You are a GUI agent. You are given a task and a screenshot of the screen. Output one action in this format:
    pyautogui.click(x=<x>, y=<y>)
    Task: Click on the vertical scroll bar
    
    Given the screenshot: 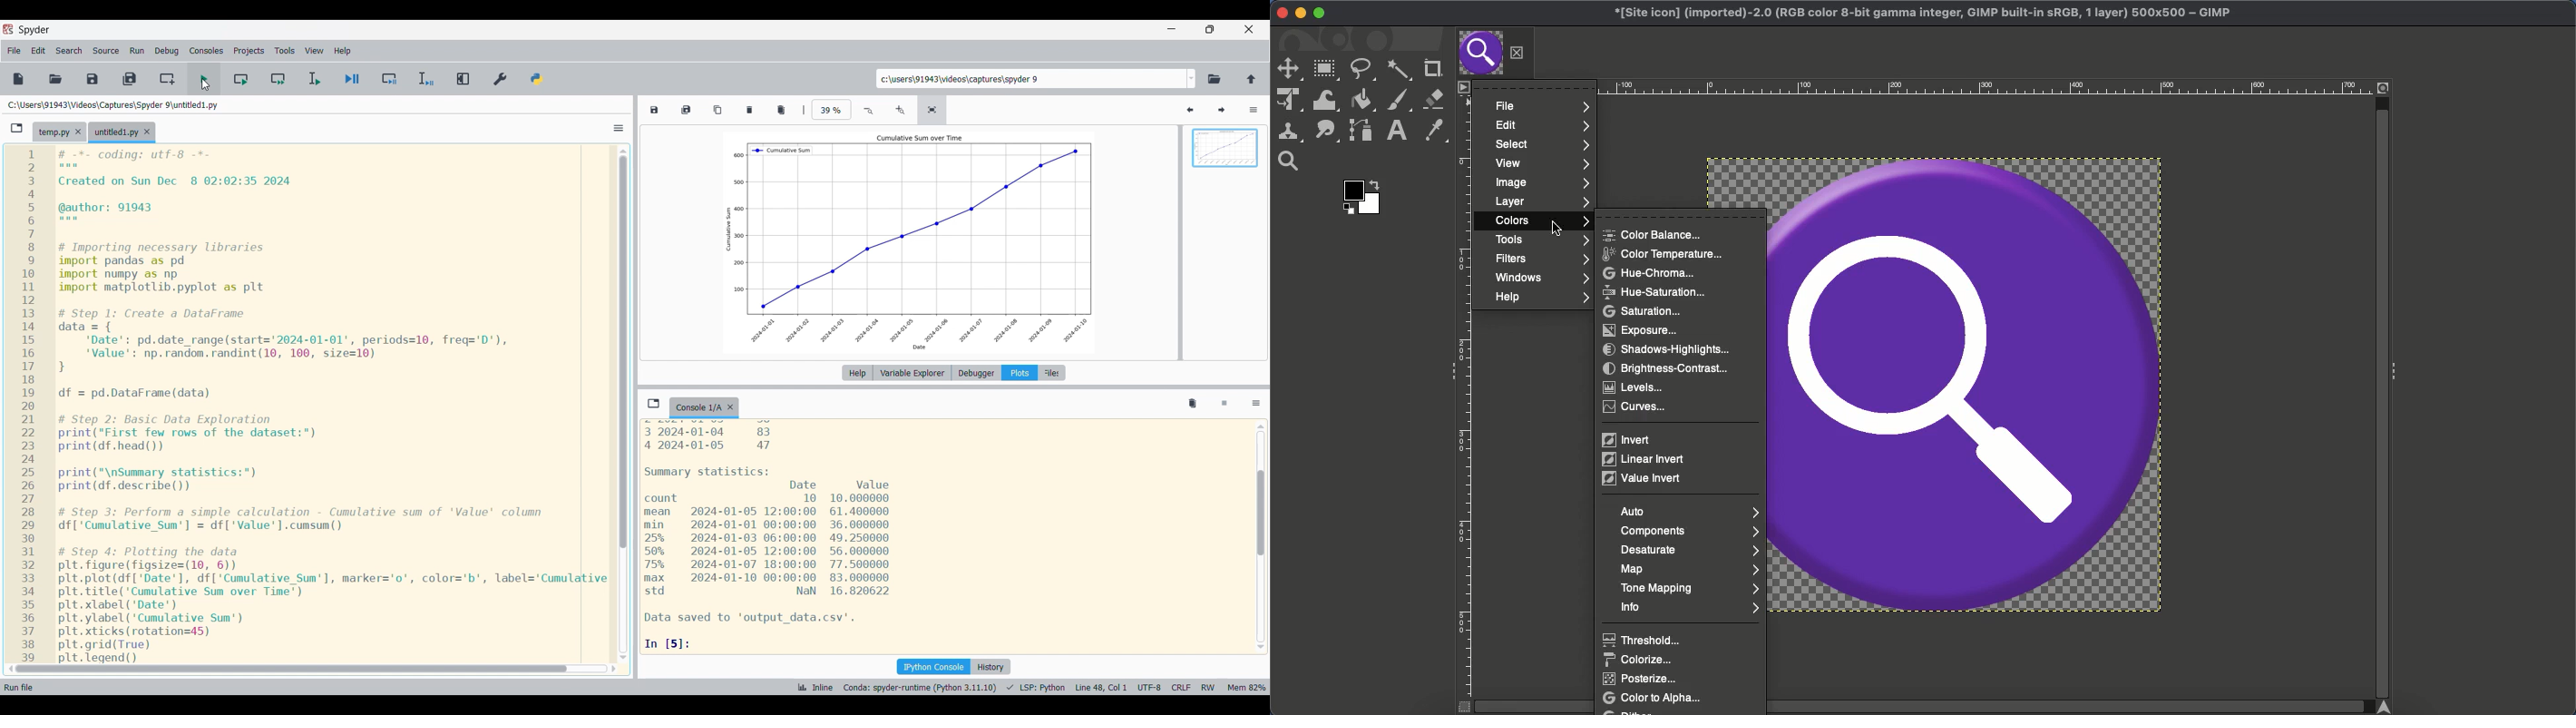 What is the action you would take?
    pyautogui.click(x=1263, y=537)
    